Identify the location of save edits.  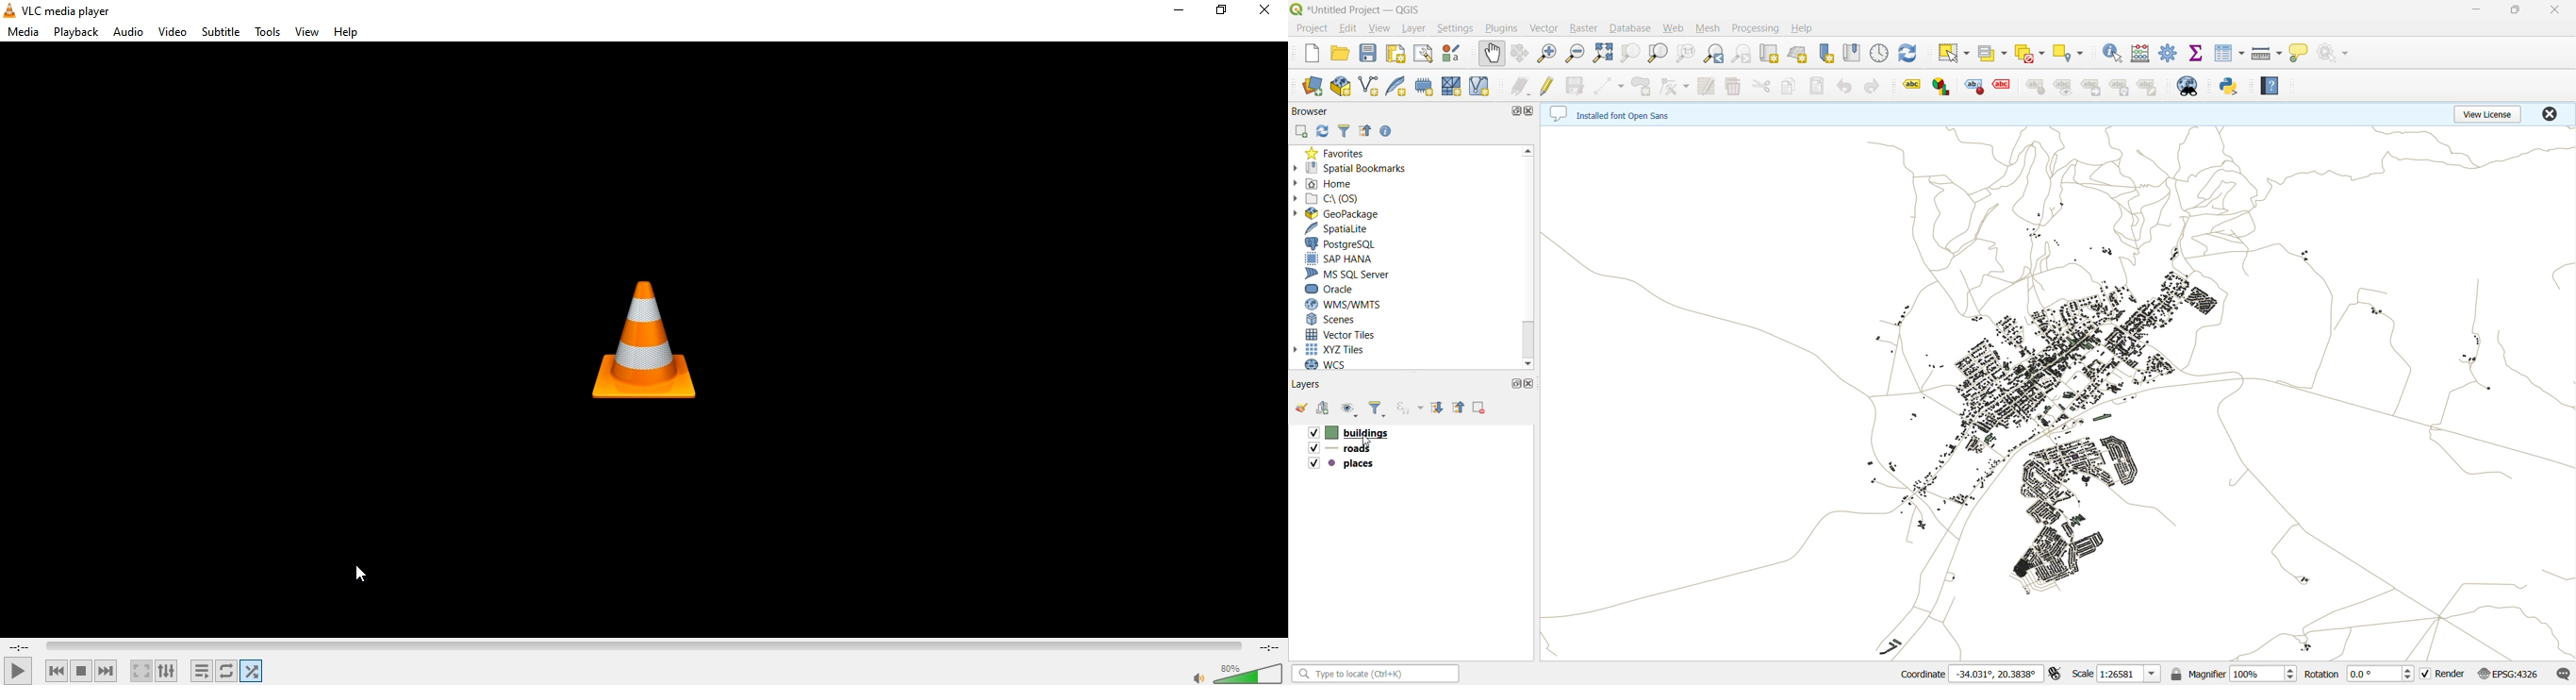
(1576, 85).